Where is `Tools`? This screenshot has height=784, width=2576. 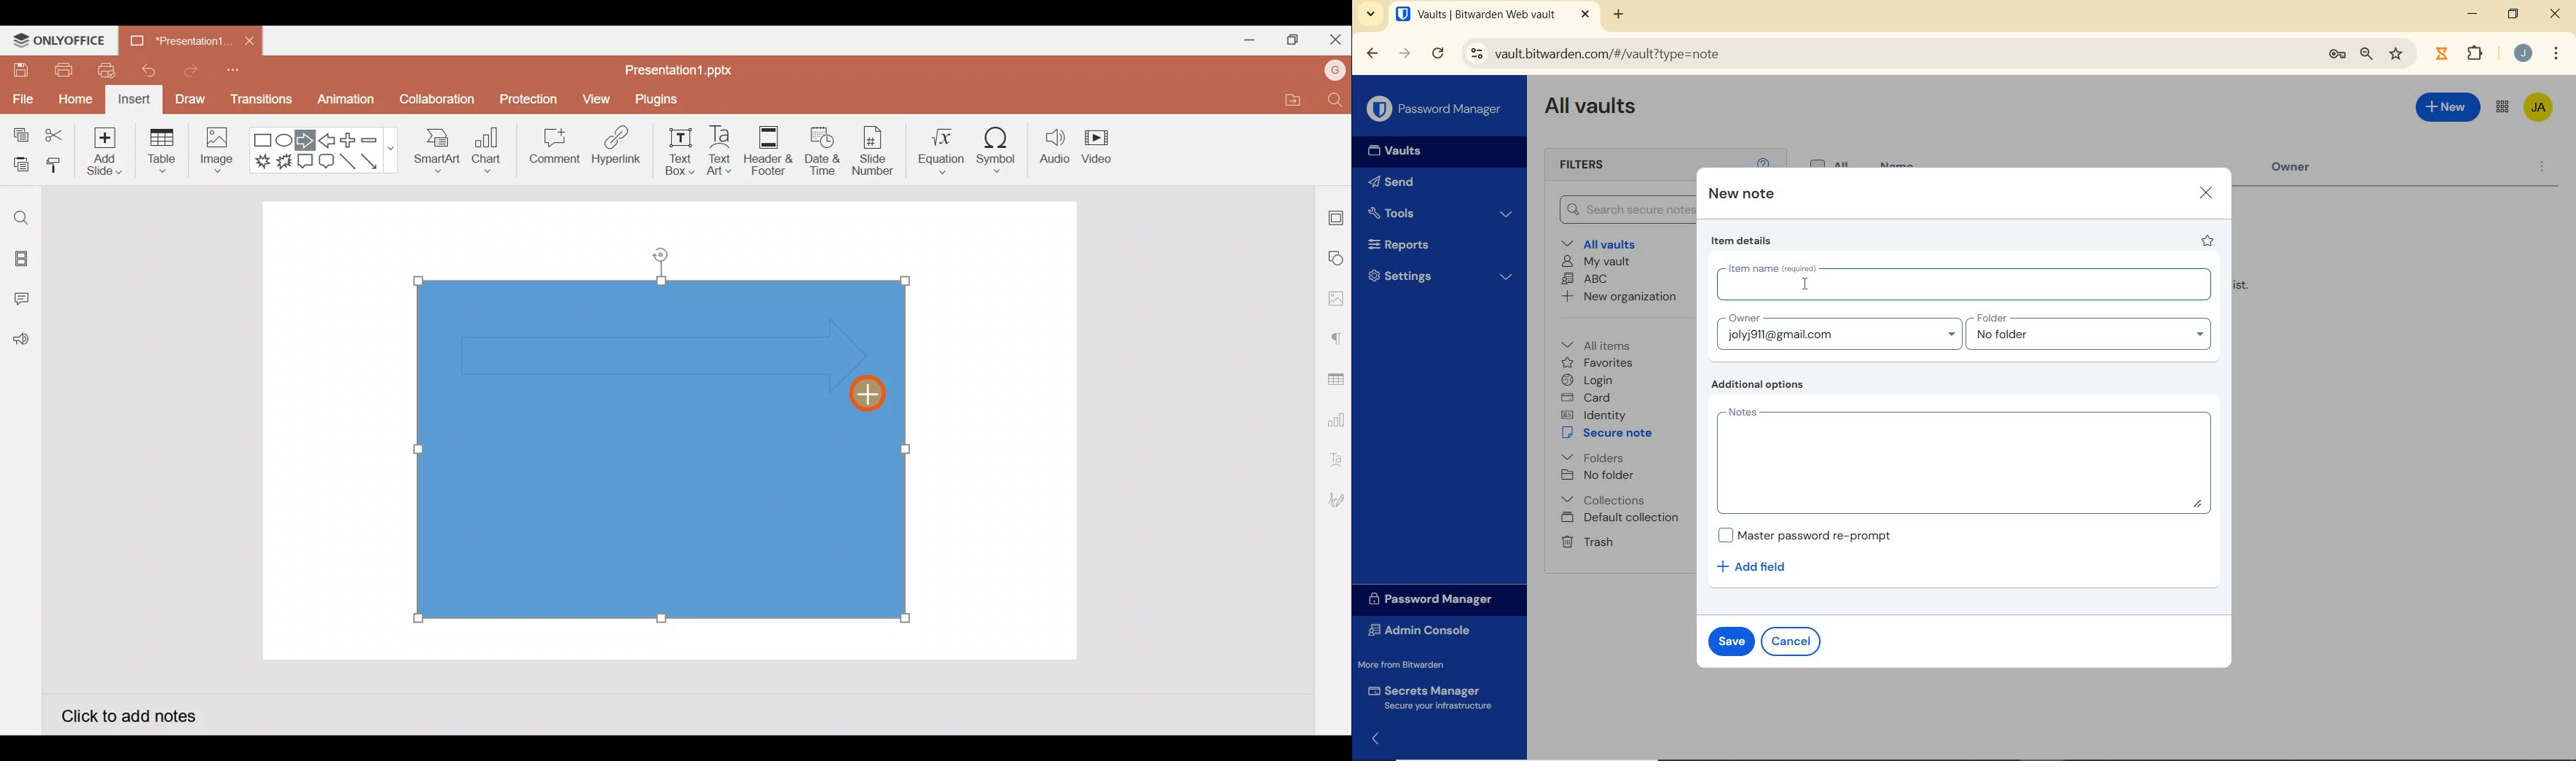
Tools is located at coordinates (1442, 212).